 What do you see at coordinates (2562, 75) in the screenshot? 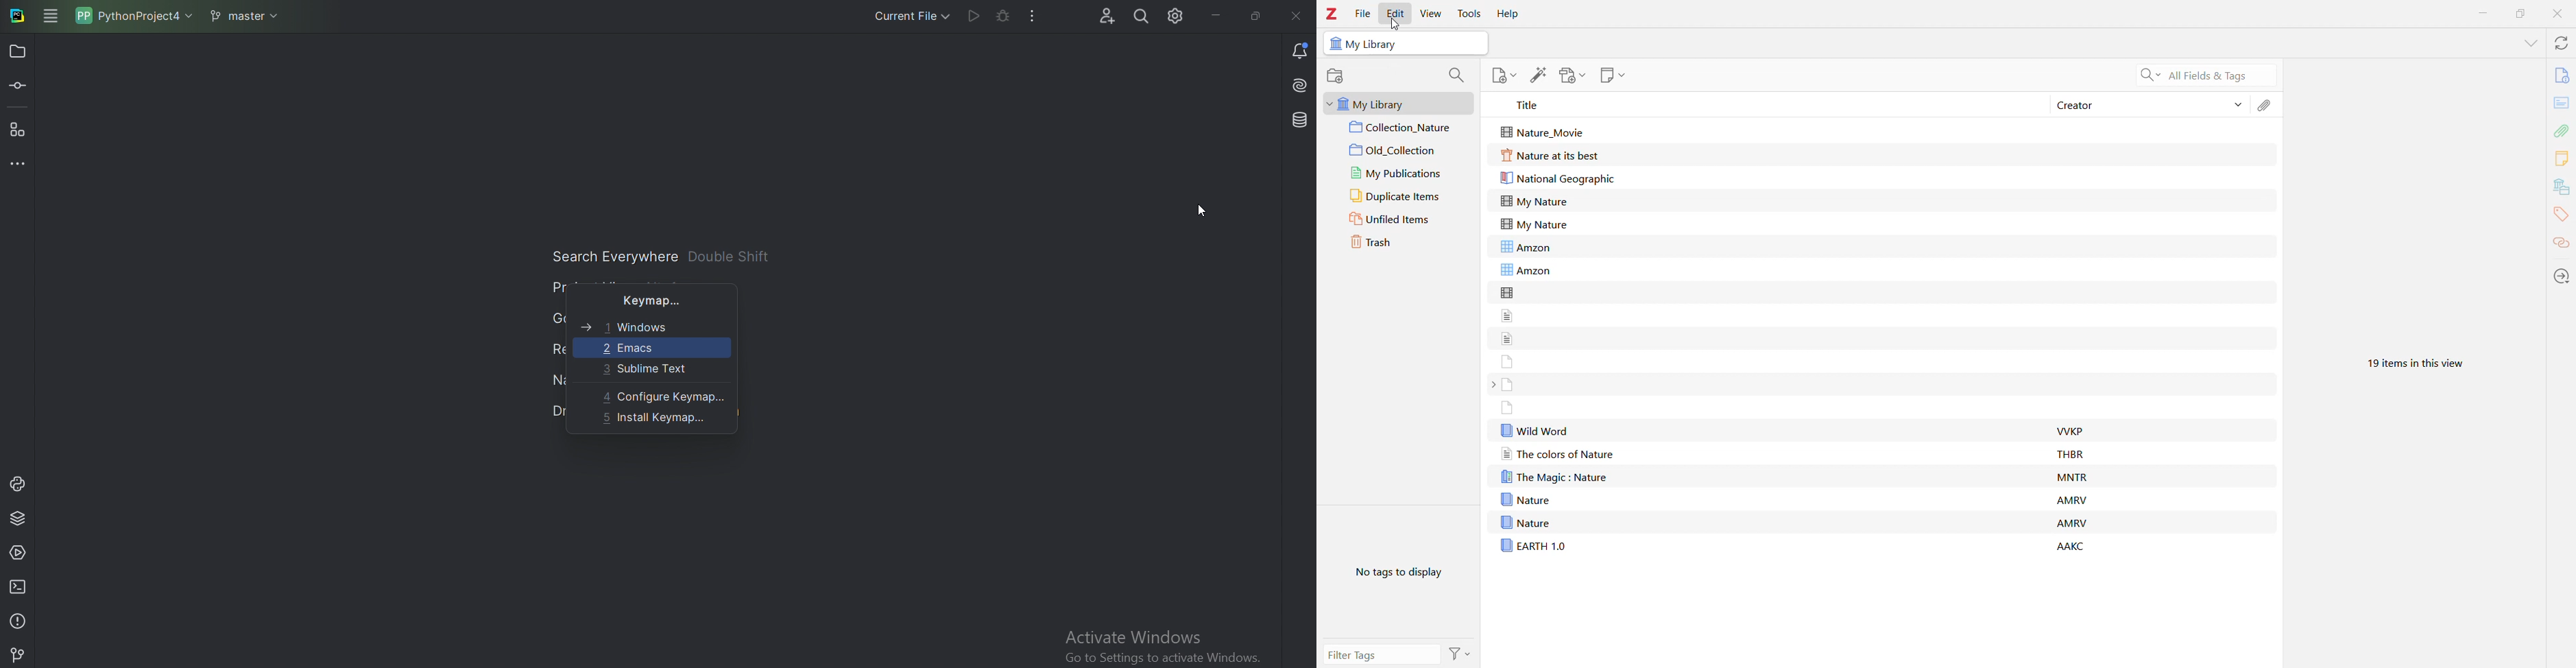
I see `Info` at bounding box center [2562, 75].